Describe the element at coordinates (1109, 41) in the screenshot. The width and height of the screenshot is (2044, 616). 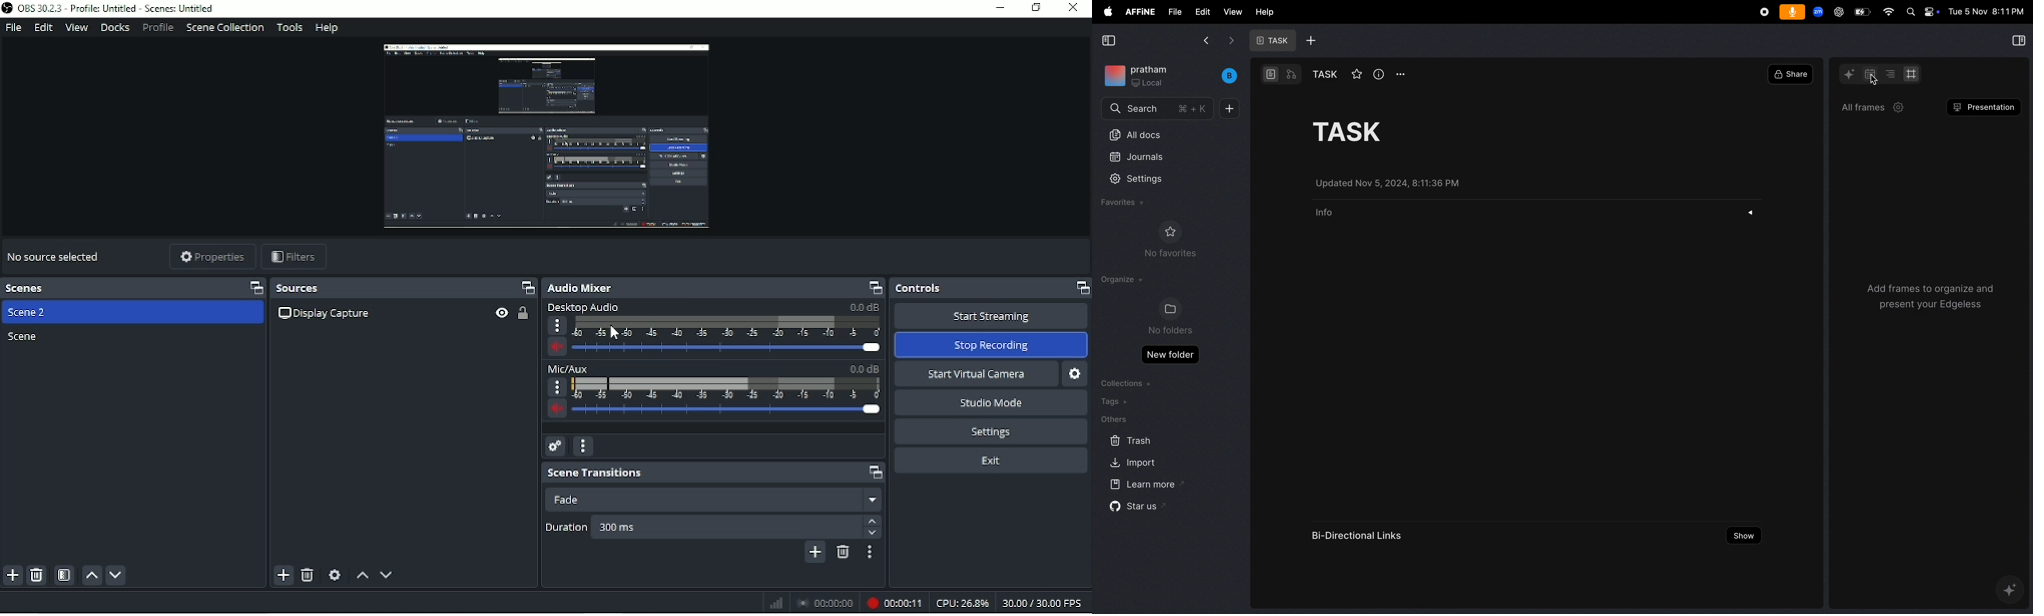
I see `collapse side bar` at that location.